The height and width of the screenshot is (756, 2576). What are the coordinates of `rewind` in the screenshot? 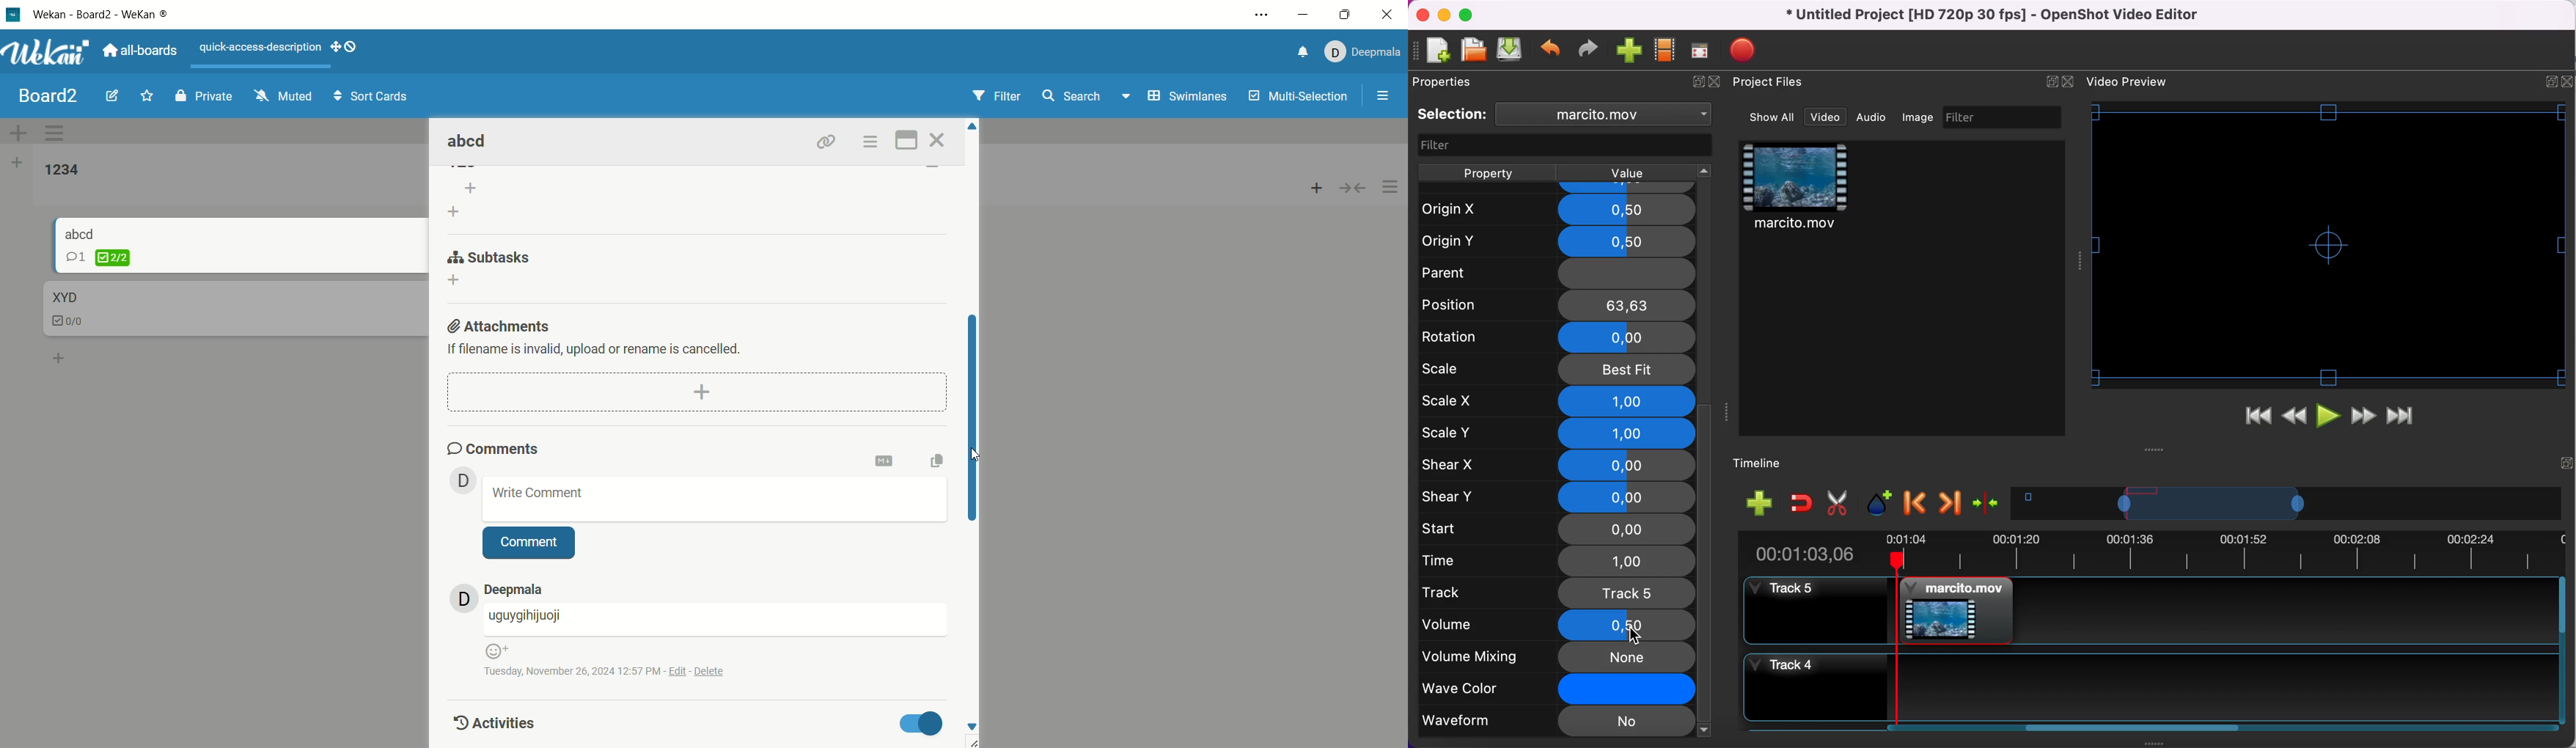 It's located at (2295, 419).